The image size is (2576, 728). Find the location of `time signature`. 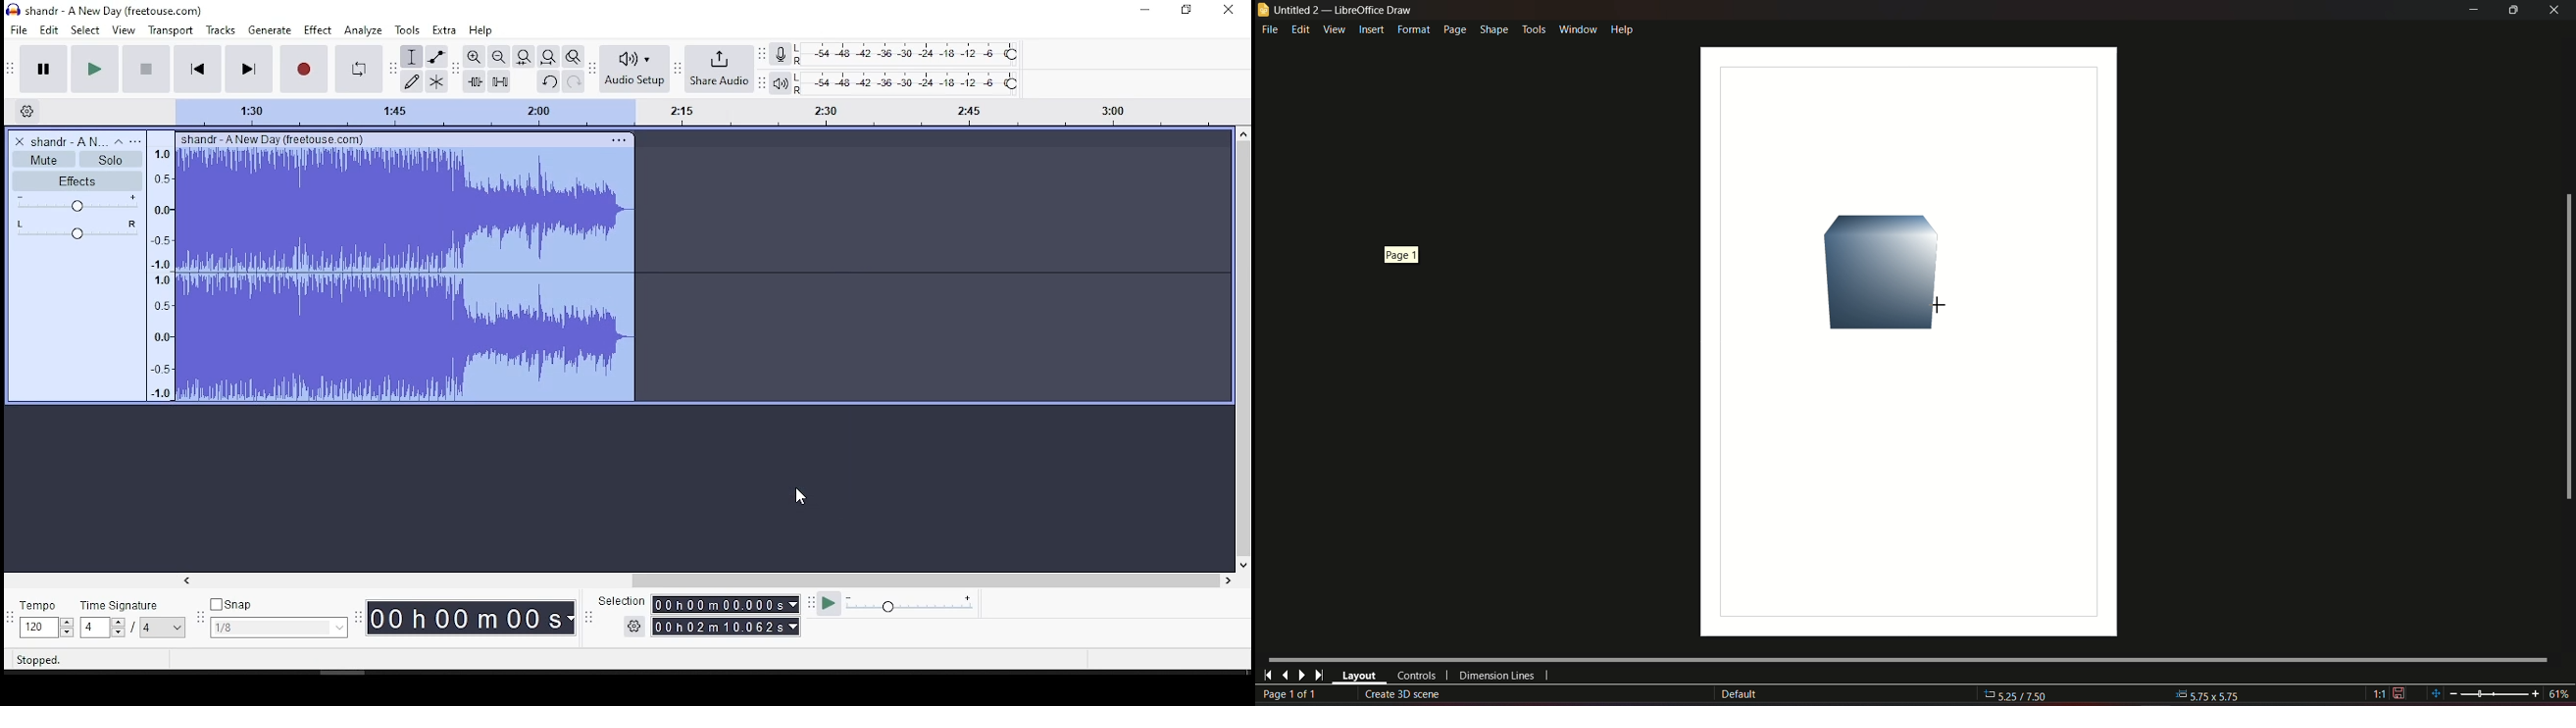

time signature is located at coordinates (133, 619).